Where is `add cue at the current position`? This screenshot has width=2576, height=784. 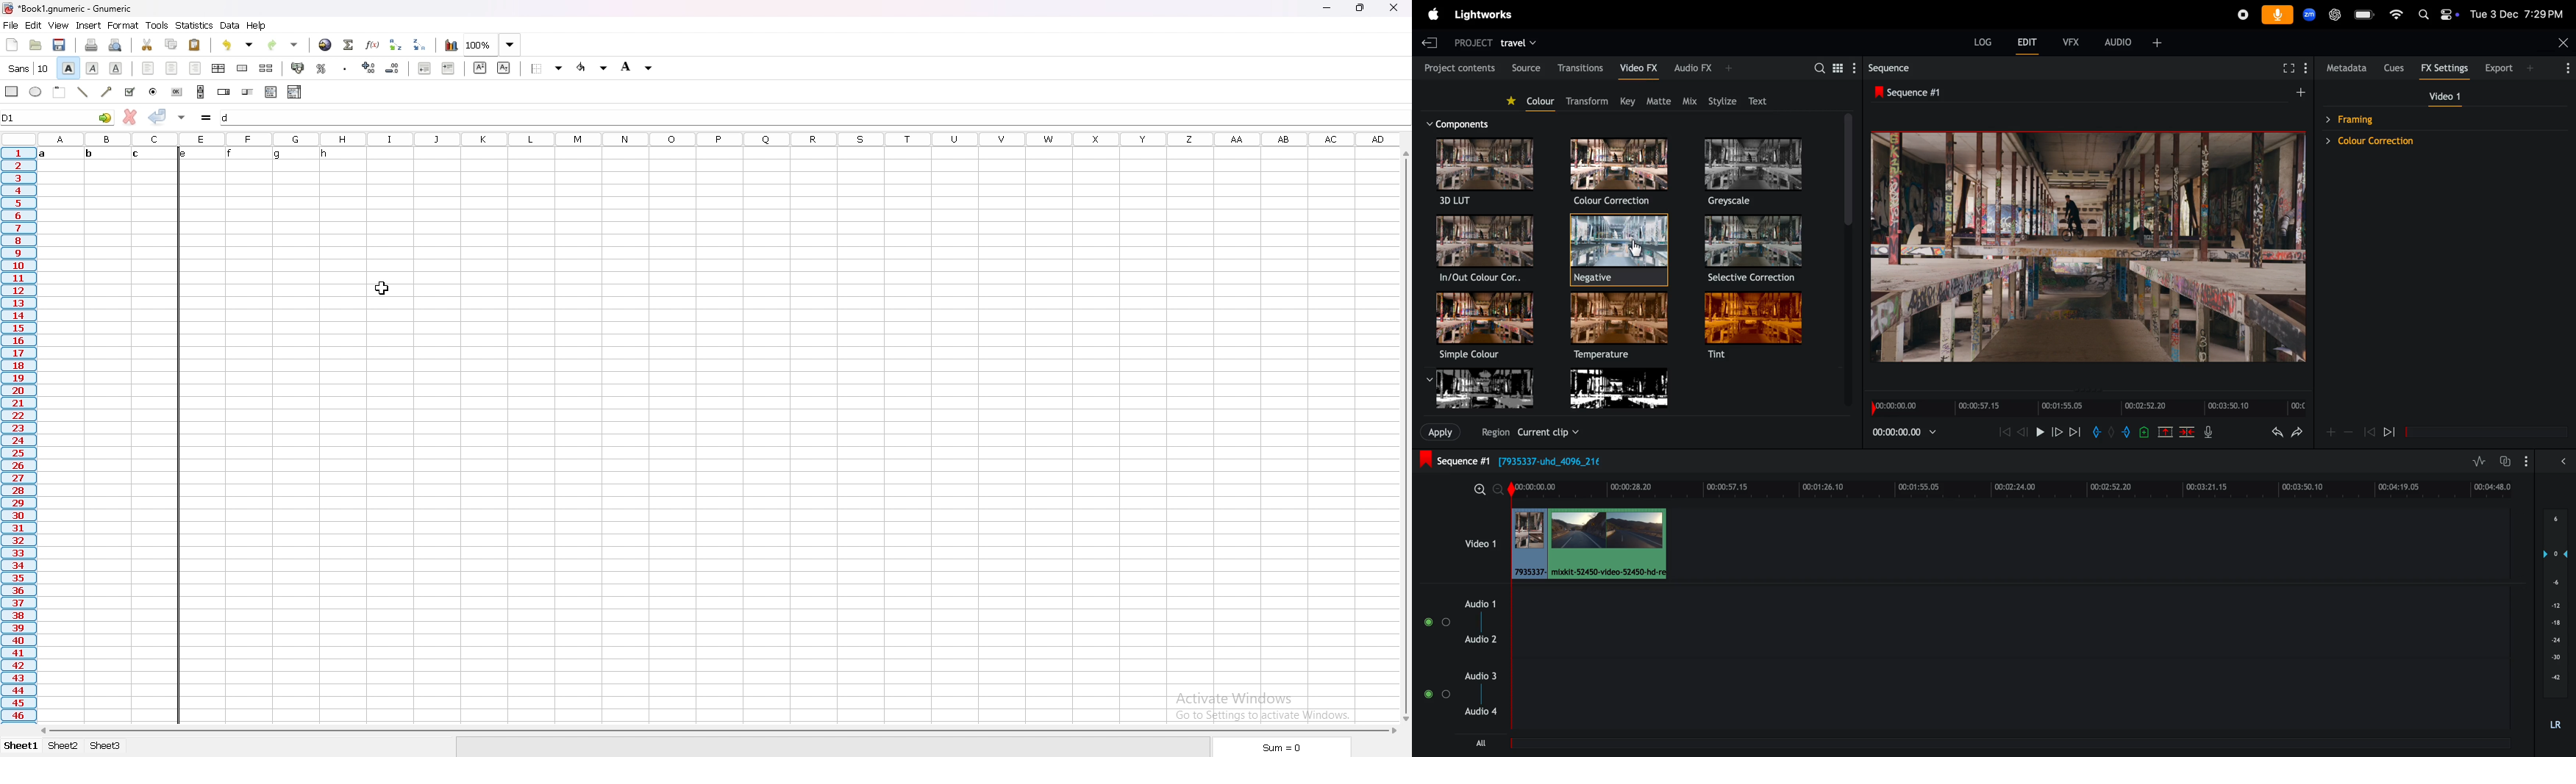
add cue at the current position is located at coordinates (2143, 432).